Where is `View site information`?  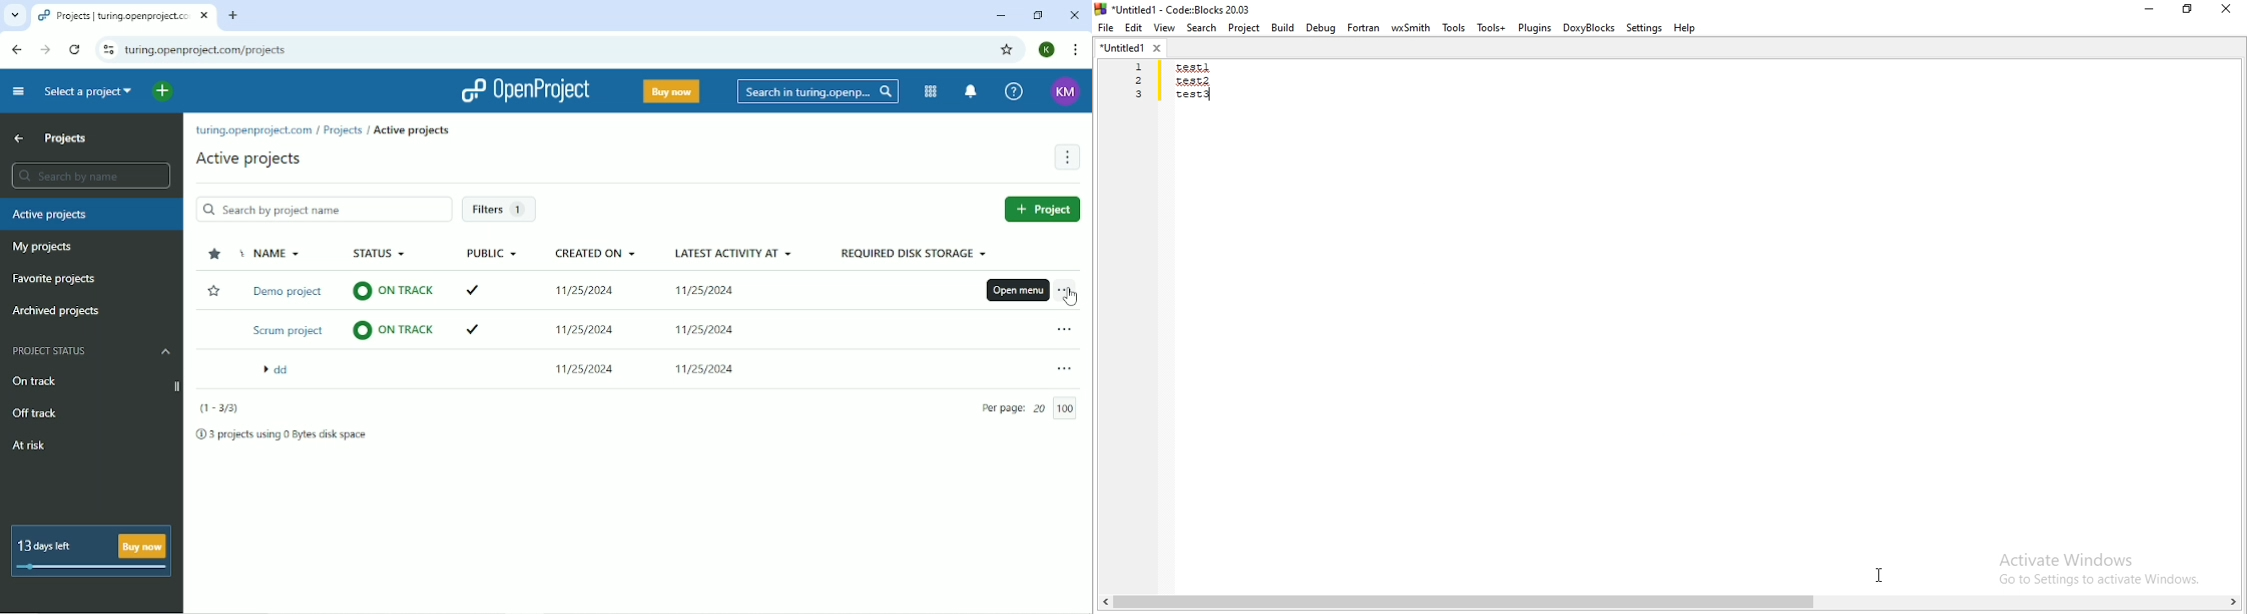
View site information is located at coordinates (108, 48).